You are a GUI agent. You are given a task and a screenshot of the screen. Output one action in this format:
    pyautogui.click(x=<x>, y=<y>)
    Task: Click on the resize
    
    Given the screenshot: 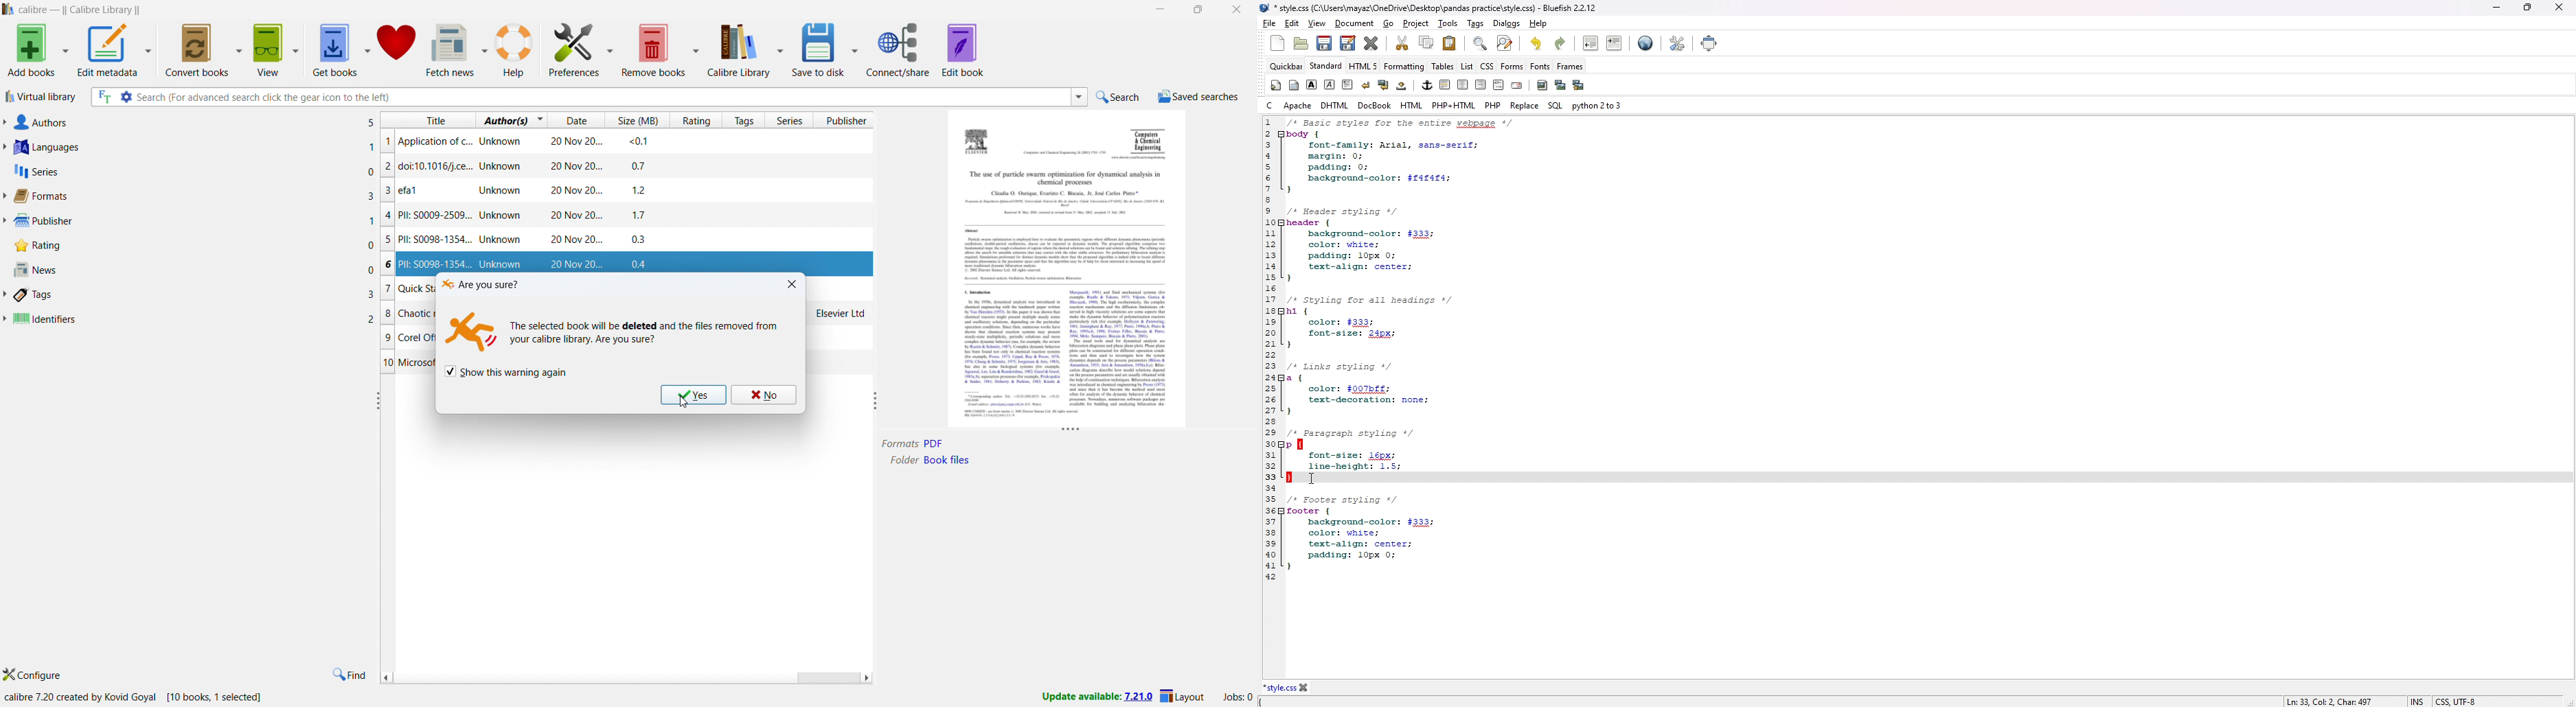 What is the action you would take?
    pyautogui.click(x=378, y=401)
    